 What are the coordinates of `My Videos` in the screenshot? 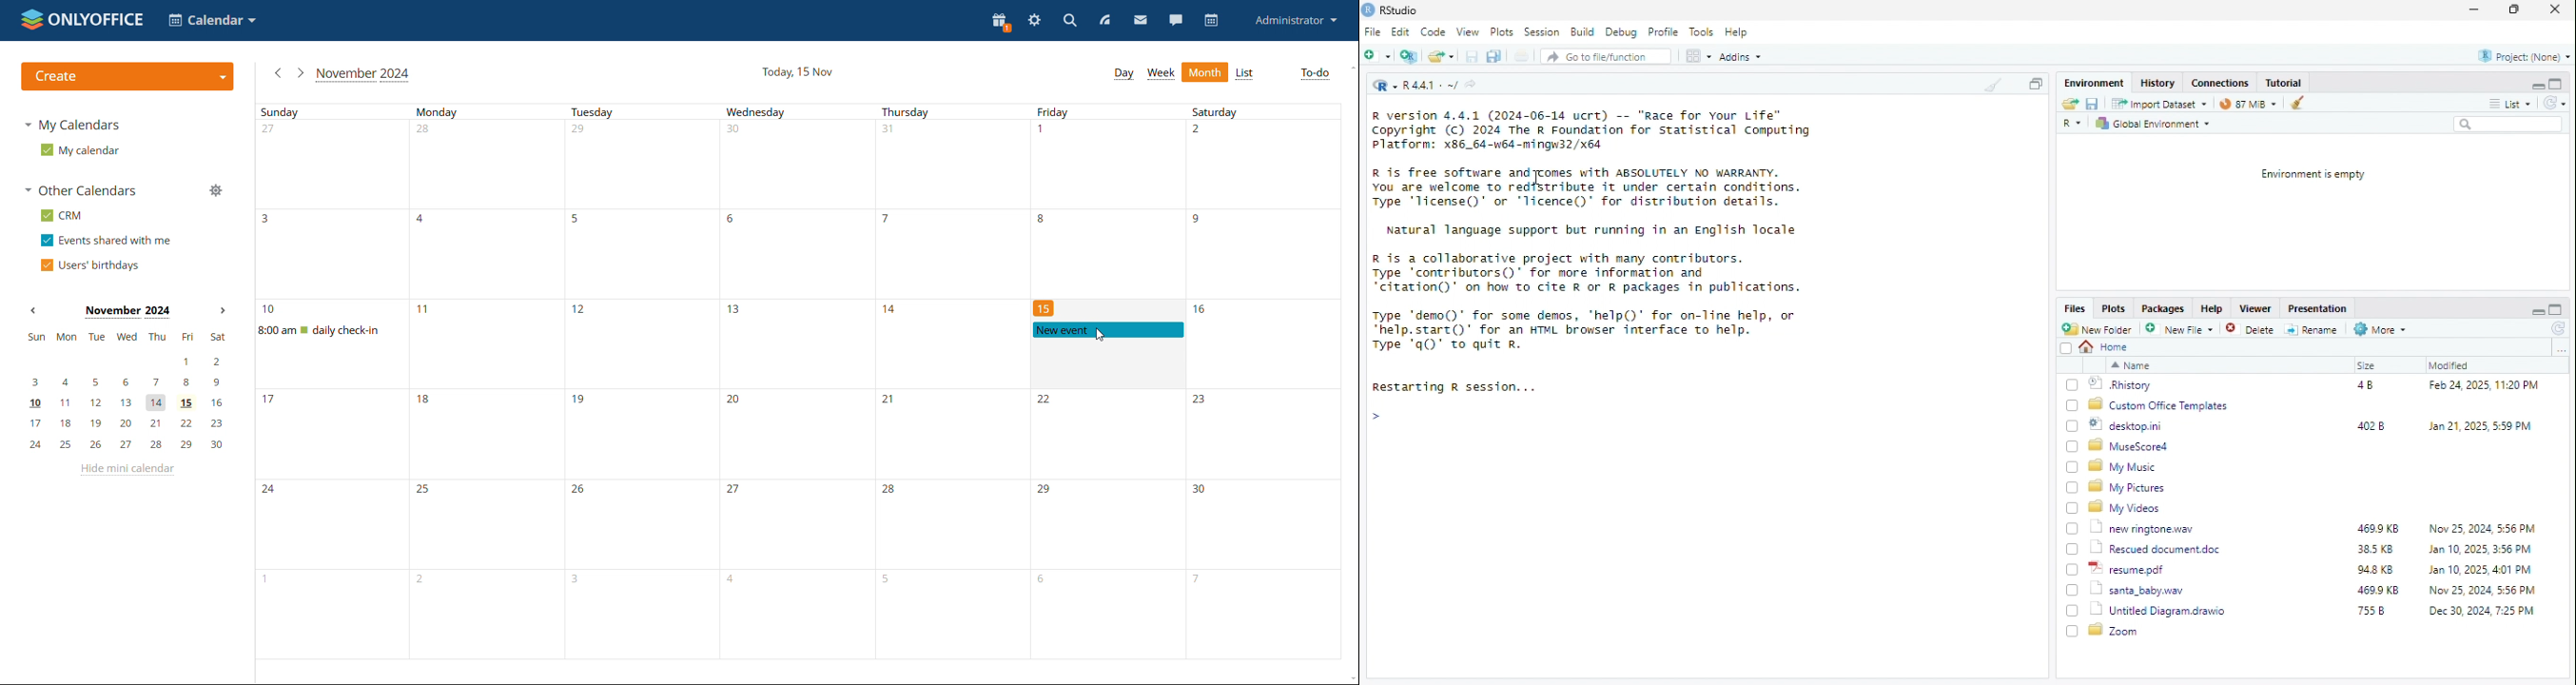 It's located at (2126, 507).